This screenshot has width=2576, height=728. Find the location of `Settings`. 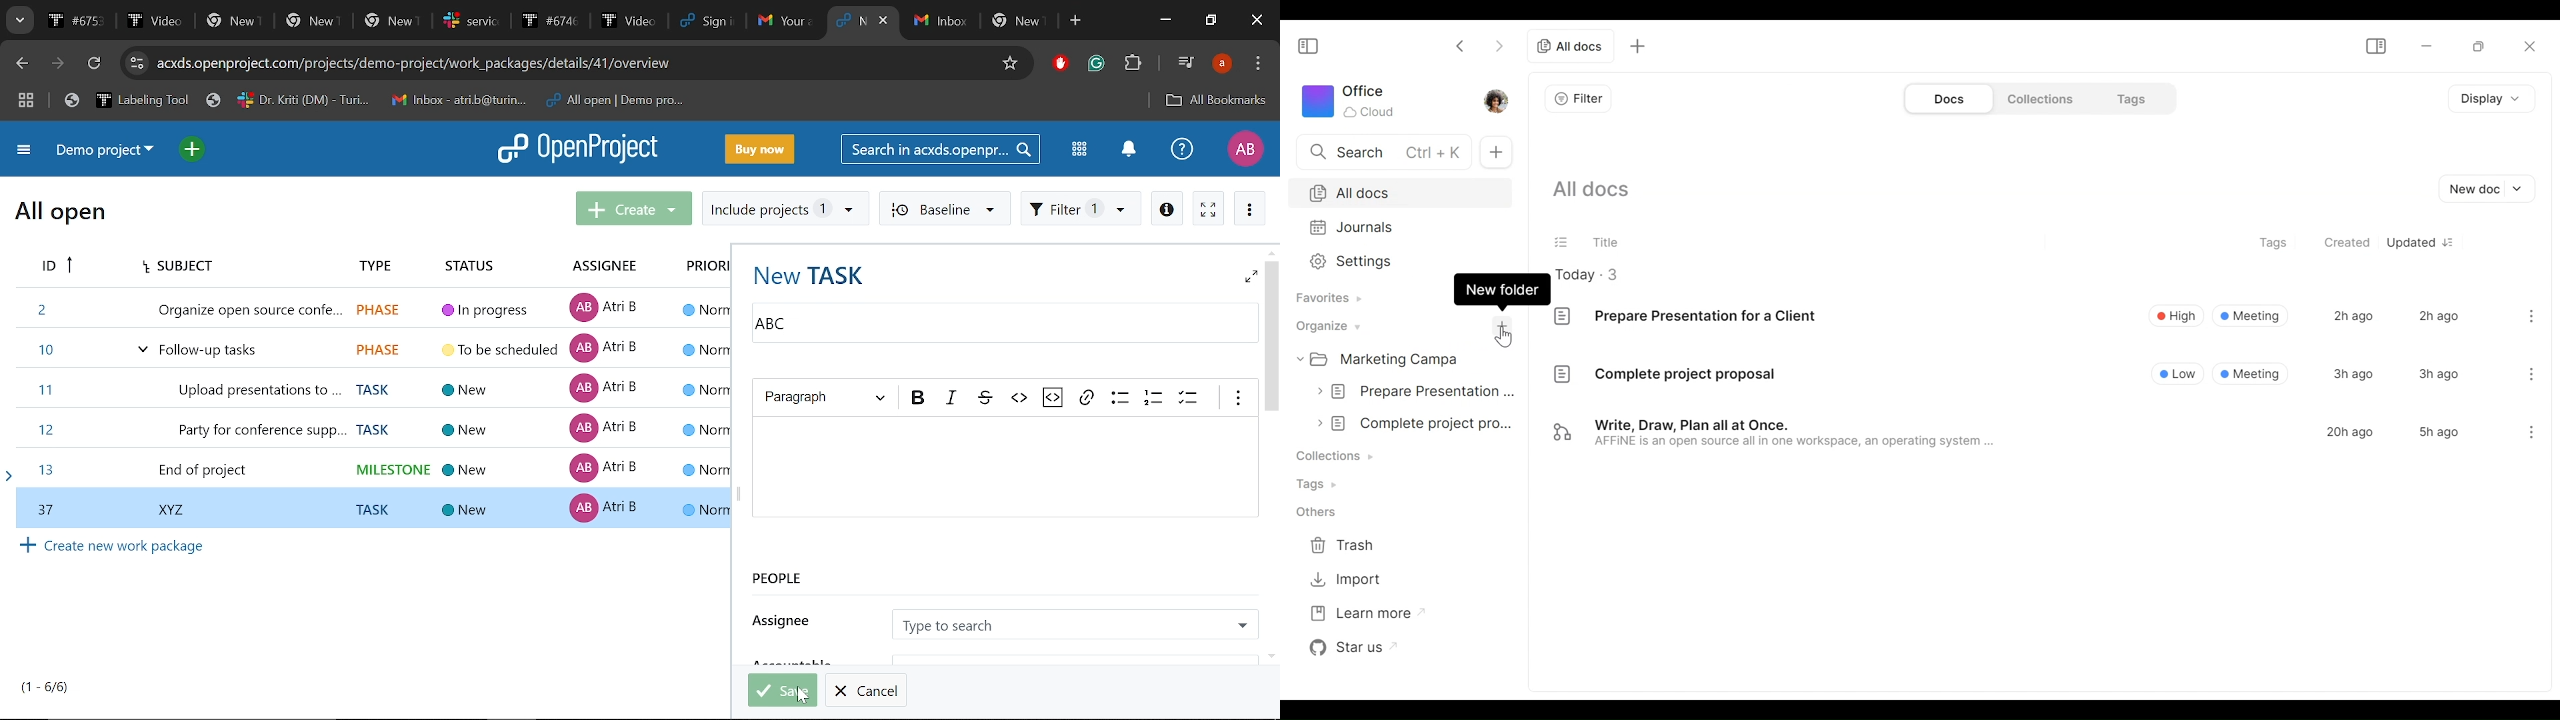

Settings is located at coordinates (1397, 260).